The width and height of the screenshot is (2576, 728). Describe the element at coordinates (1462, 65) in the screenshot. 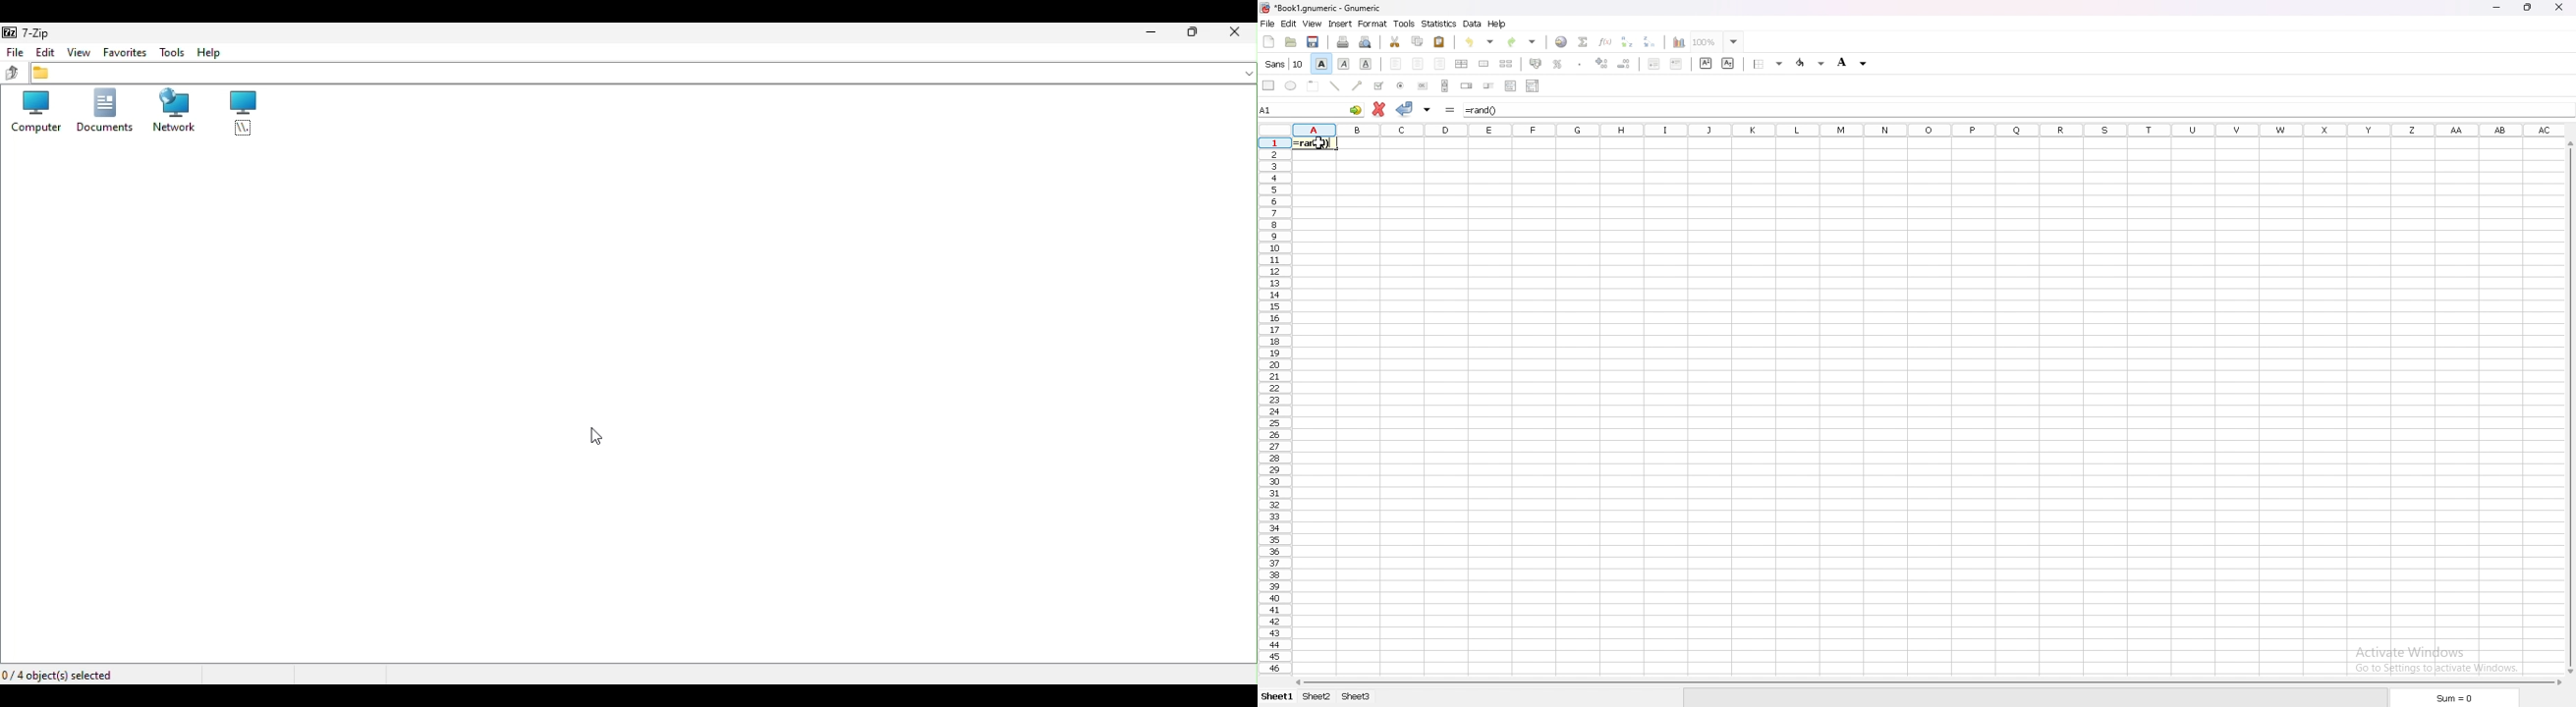

I see `centre horizontally` at that location.